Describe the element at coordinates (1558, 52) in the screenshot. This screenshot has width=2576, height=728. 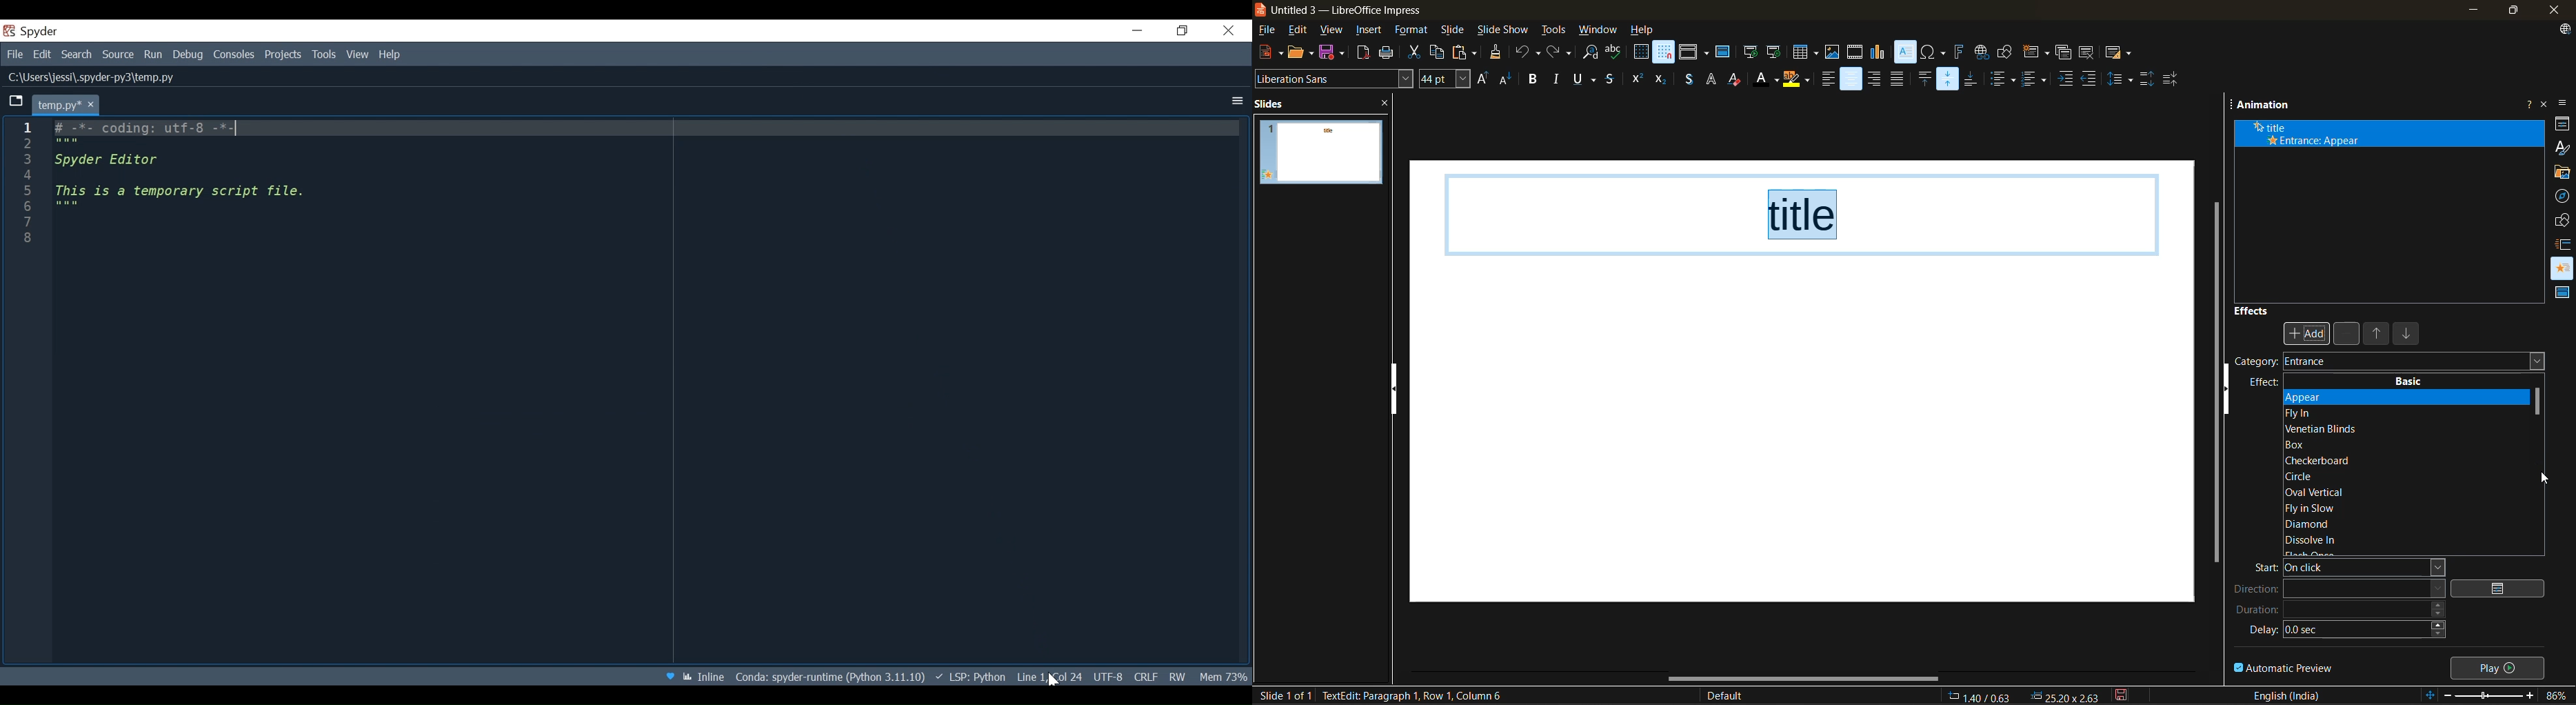
I see `redo` at that location.